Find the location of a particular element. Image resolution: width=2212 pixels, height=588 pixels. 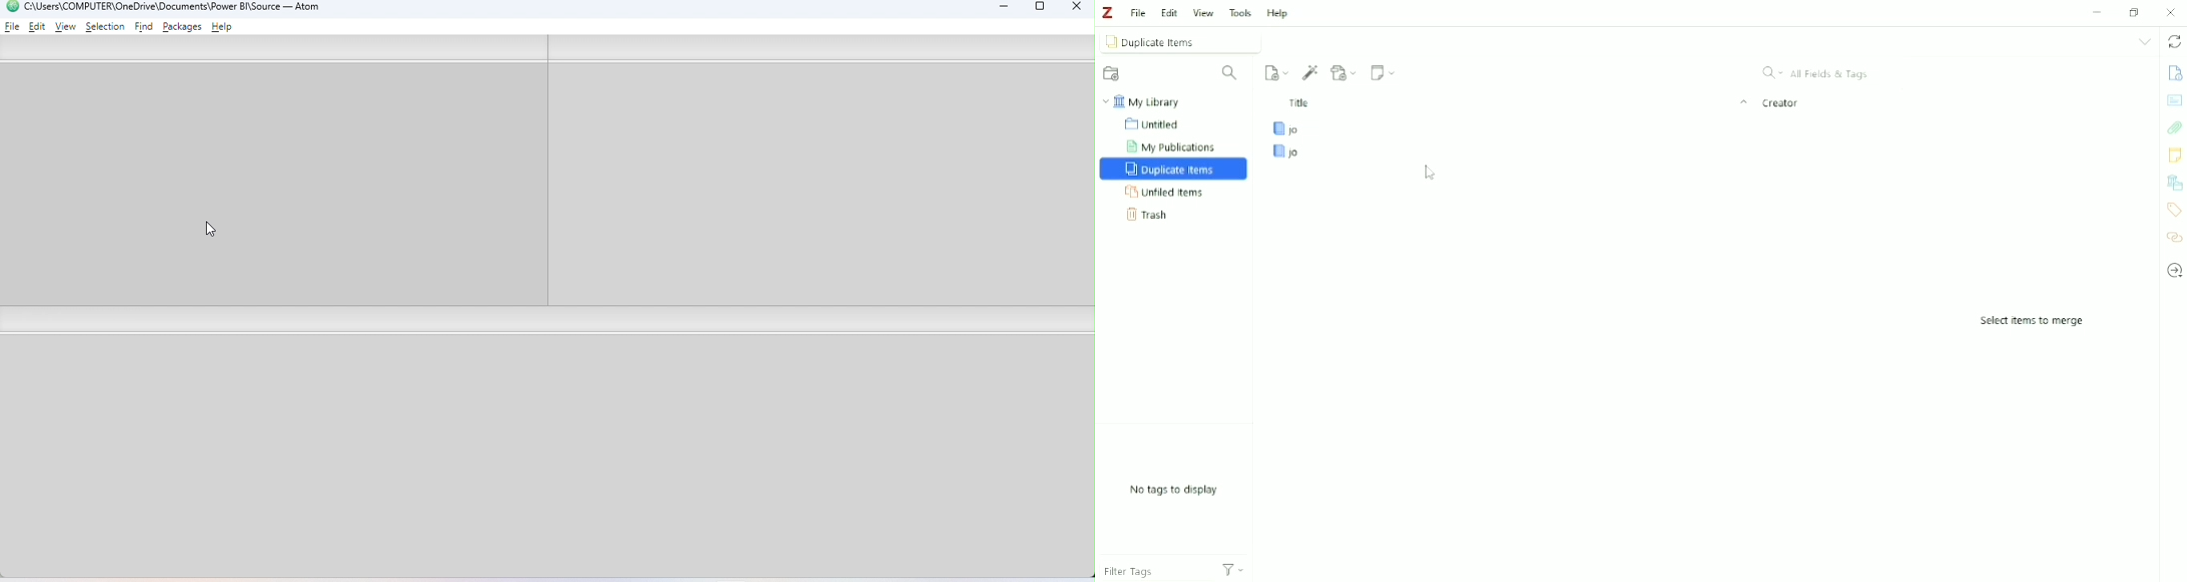

Find is located at coordinates (145, 27).